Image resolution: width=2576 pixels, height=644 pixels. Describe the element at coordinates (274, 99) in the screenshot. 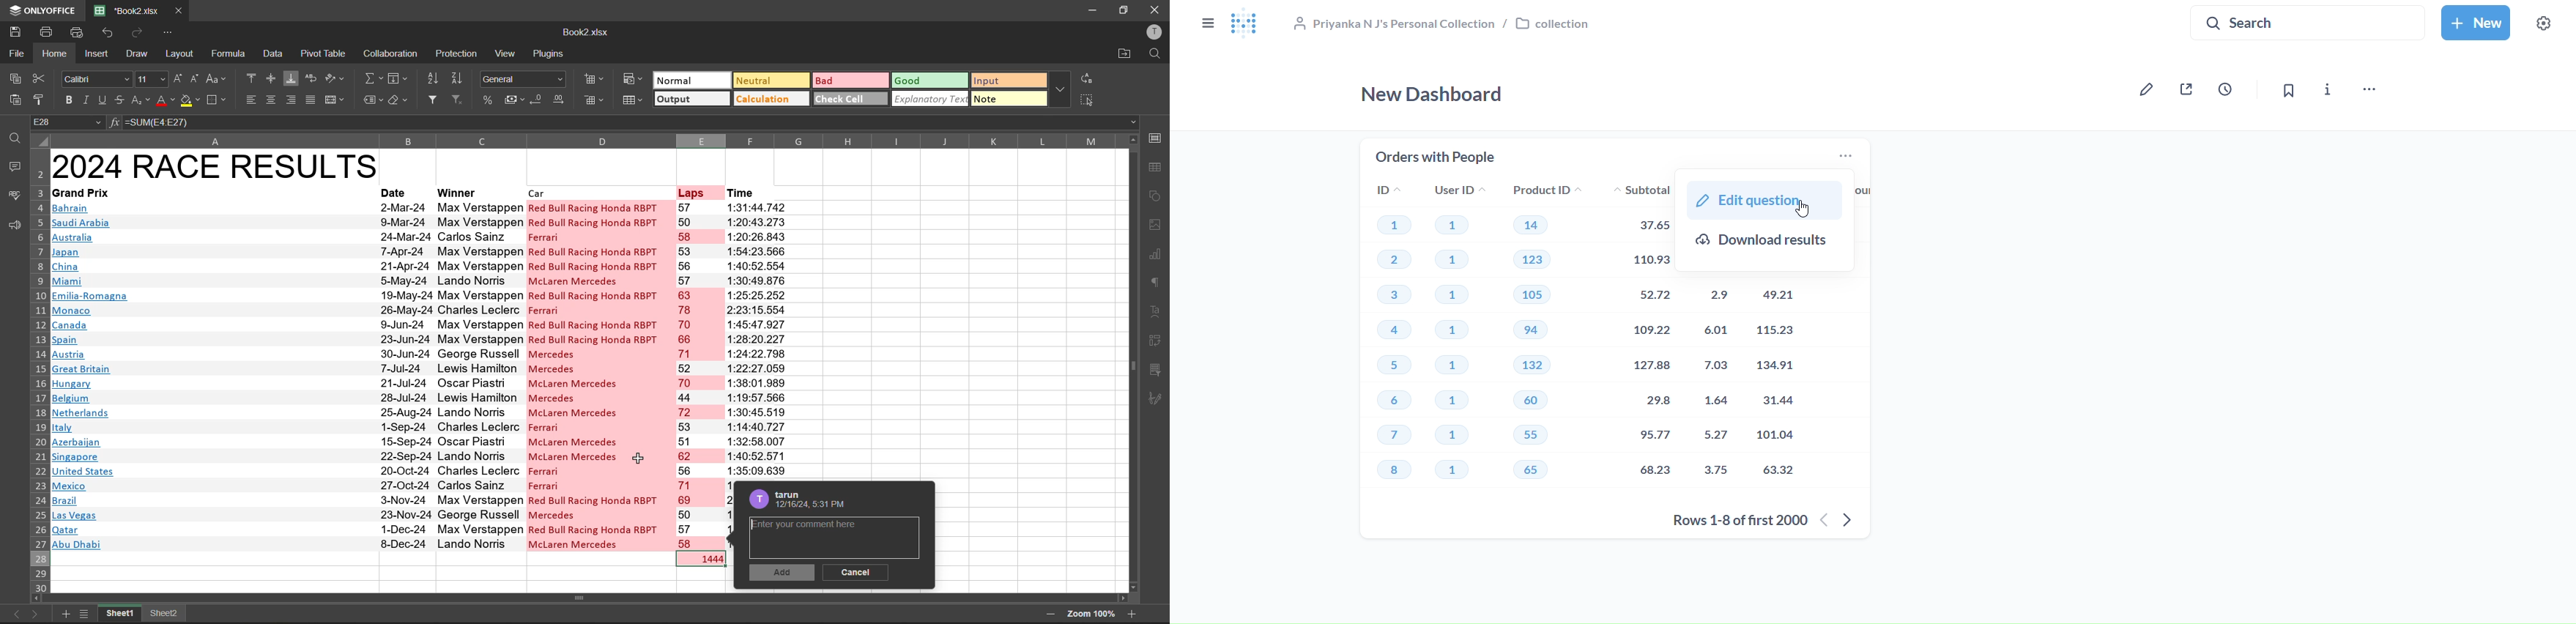

I see `align center` at that location.